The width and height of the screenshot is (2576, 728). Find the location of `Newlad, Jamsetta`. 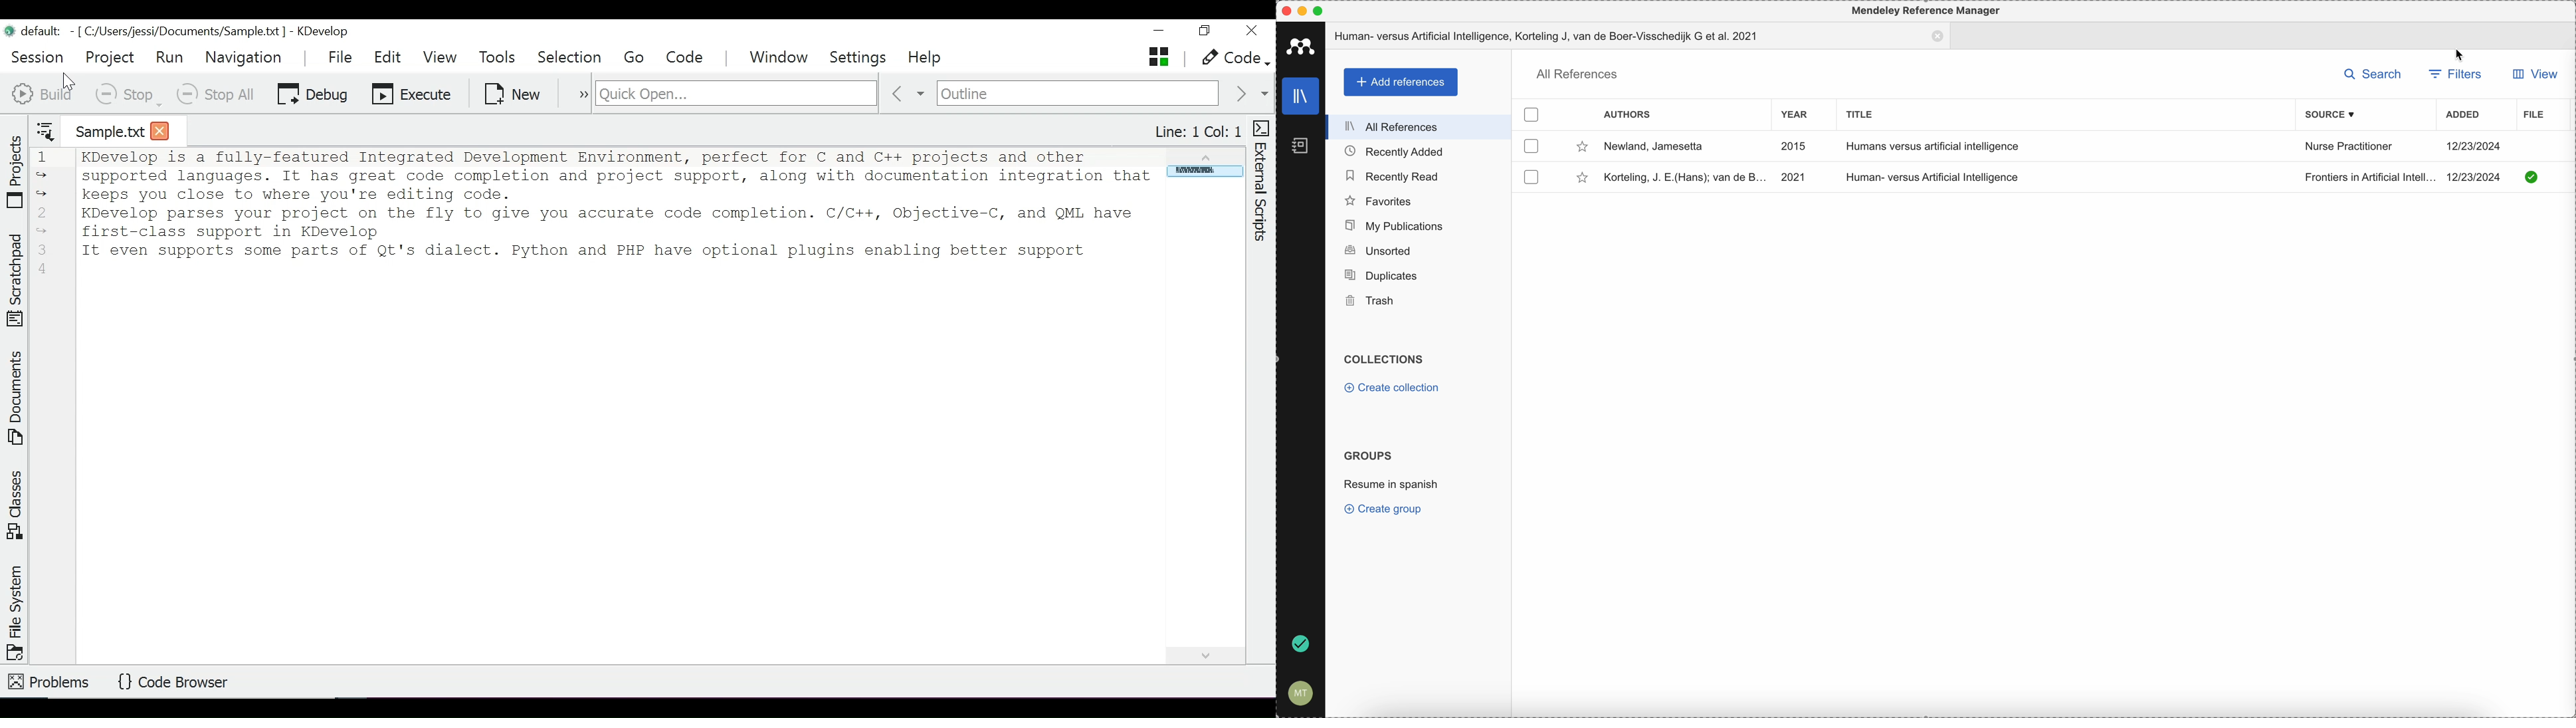

Newlad, Jamsetta is located at coordinates (1653, 147).